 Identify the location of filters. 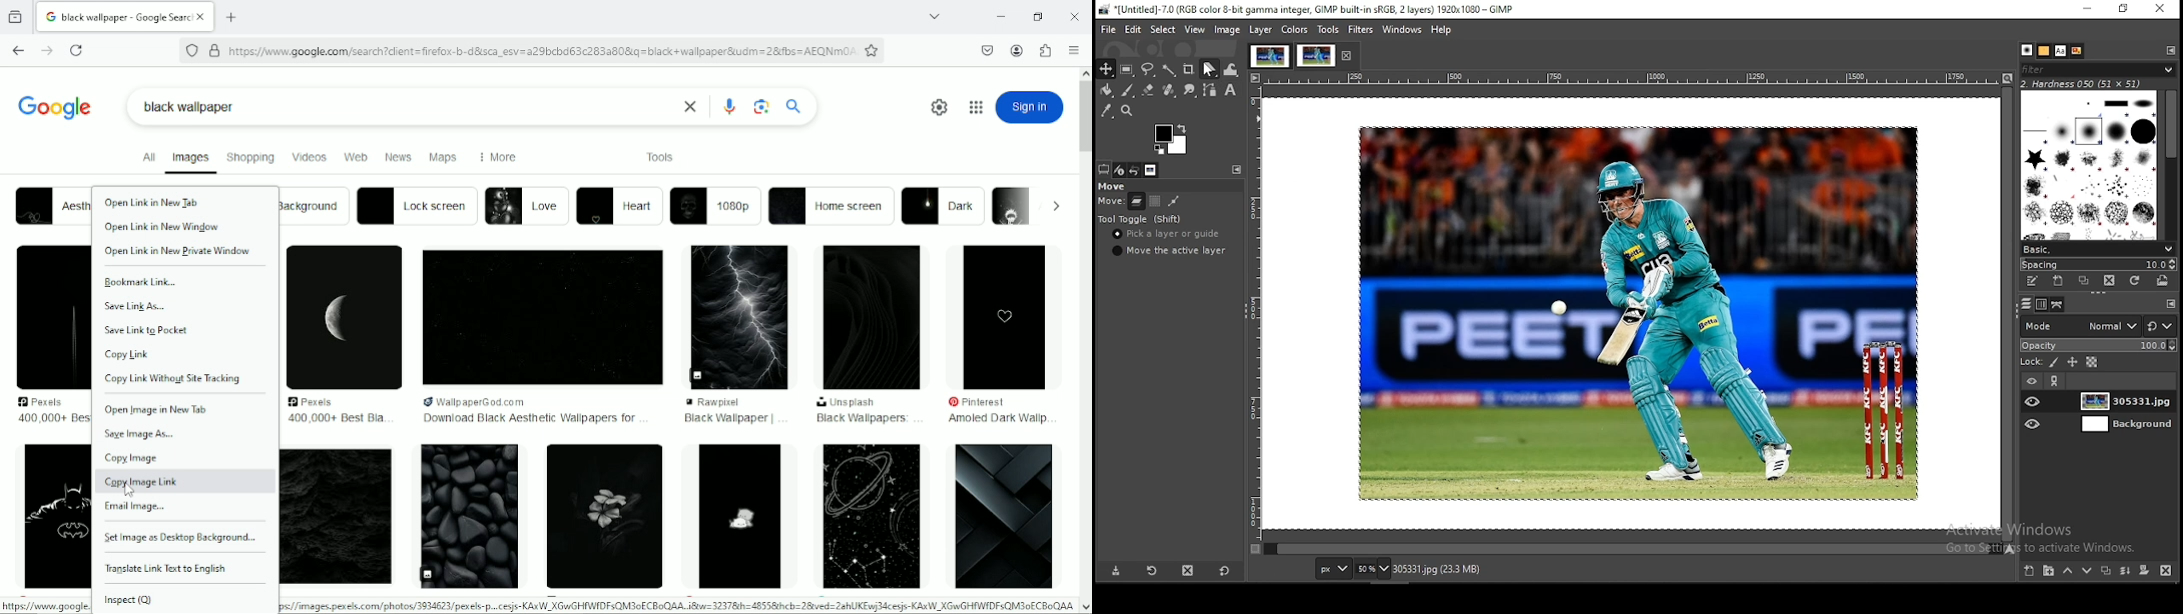
(1360, 30).